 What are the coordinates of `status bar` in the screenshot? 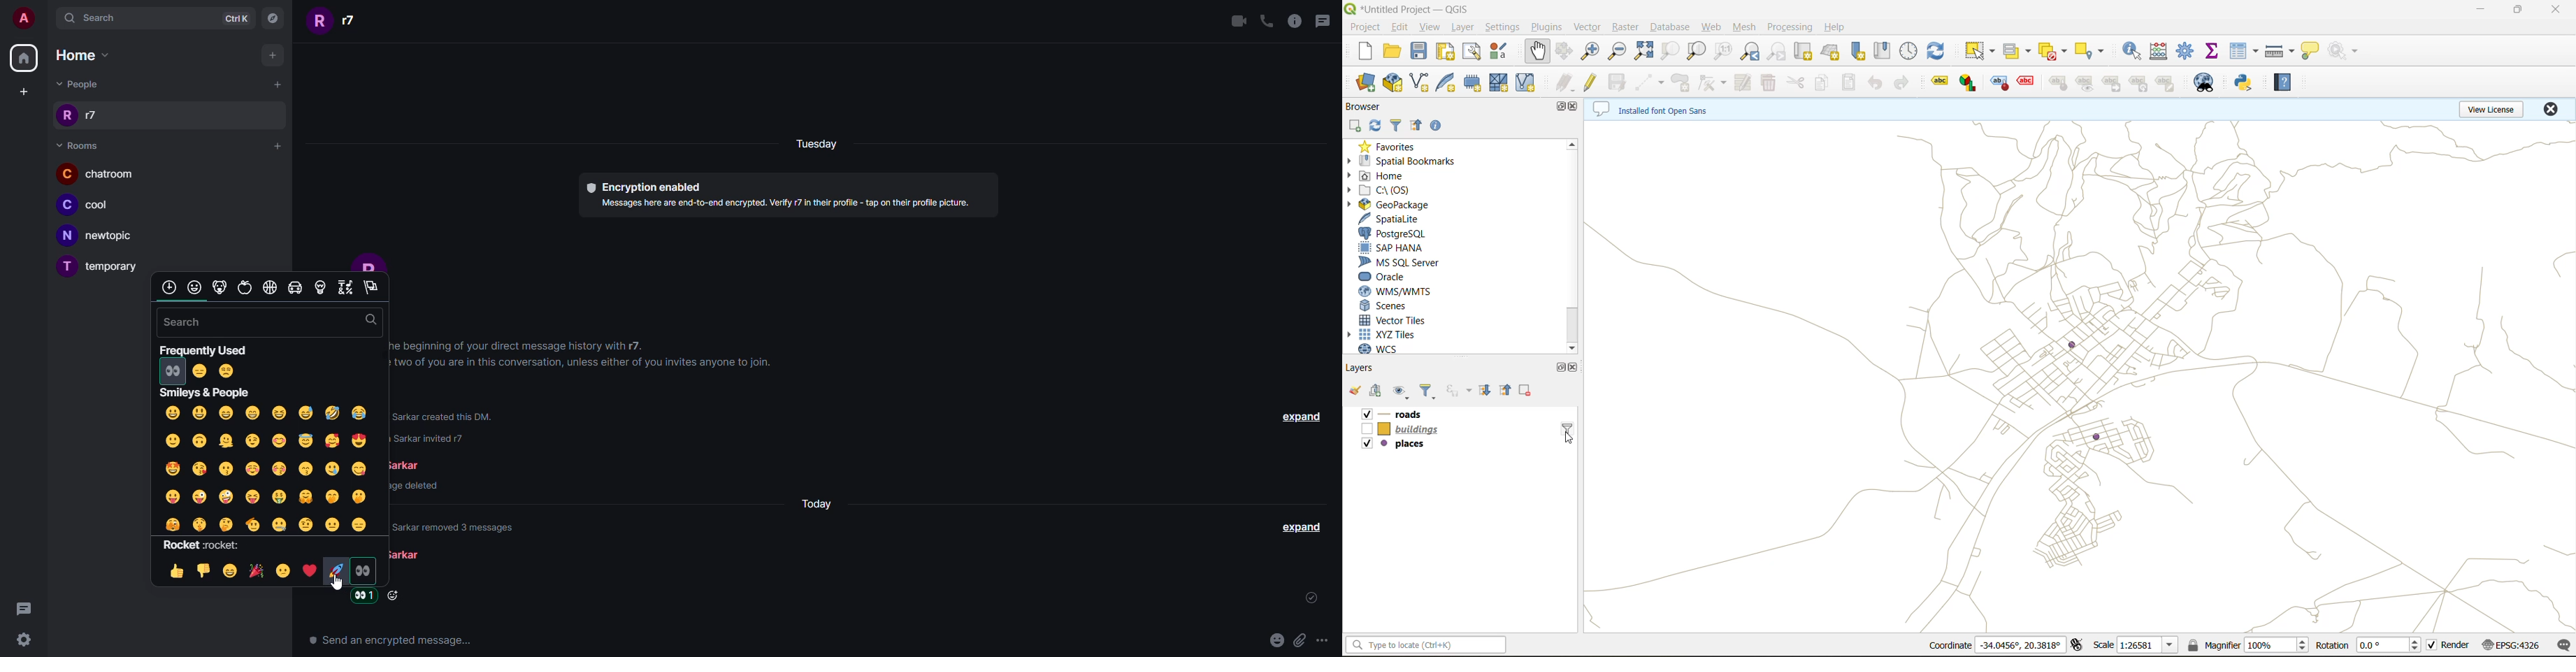 It's located at (1424, 647).